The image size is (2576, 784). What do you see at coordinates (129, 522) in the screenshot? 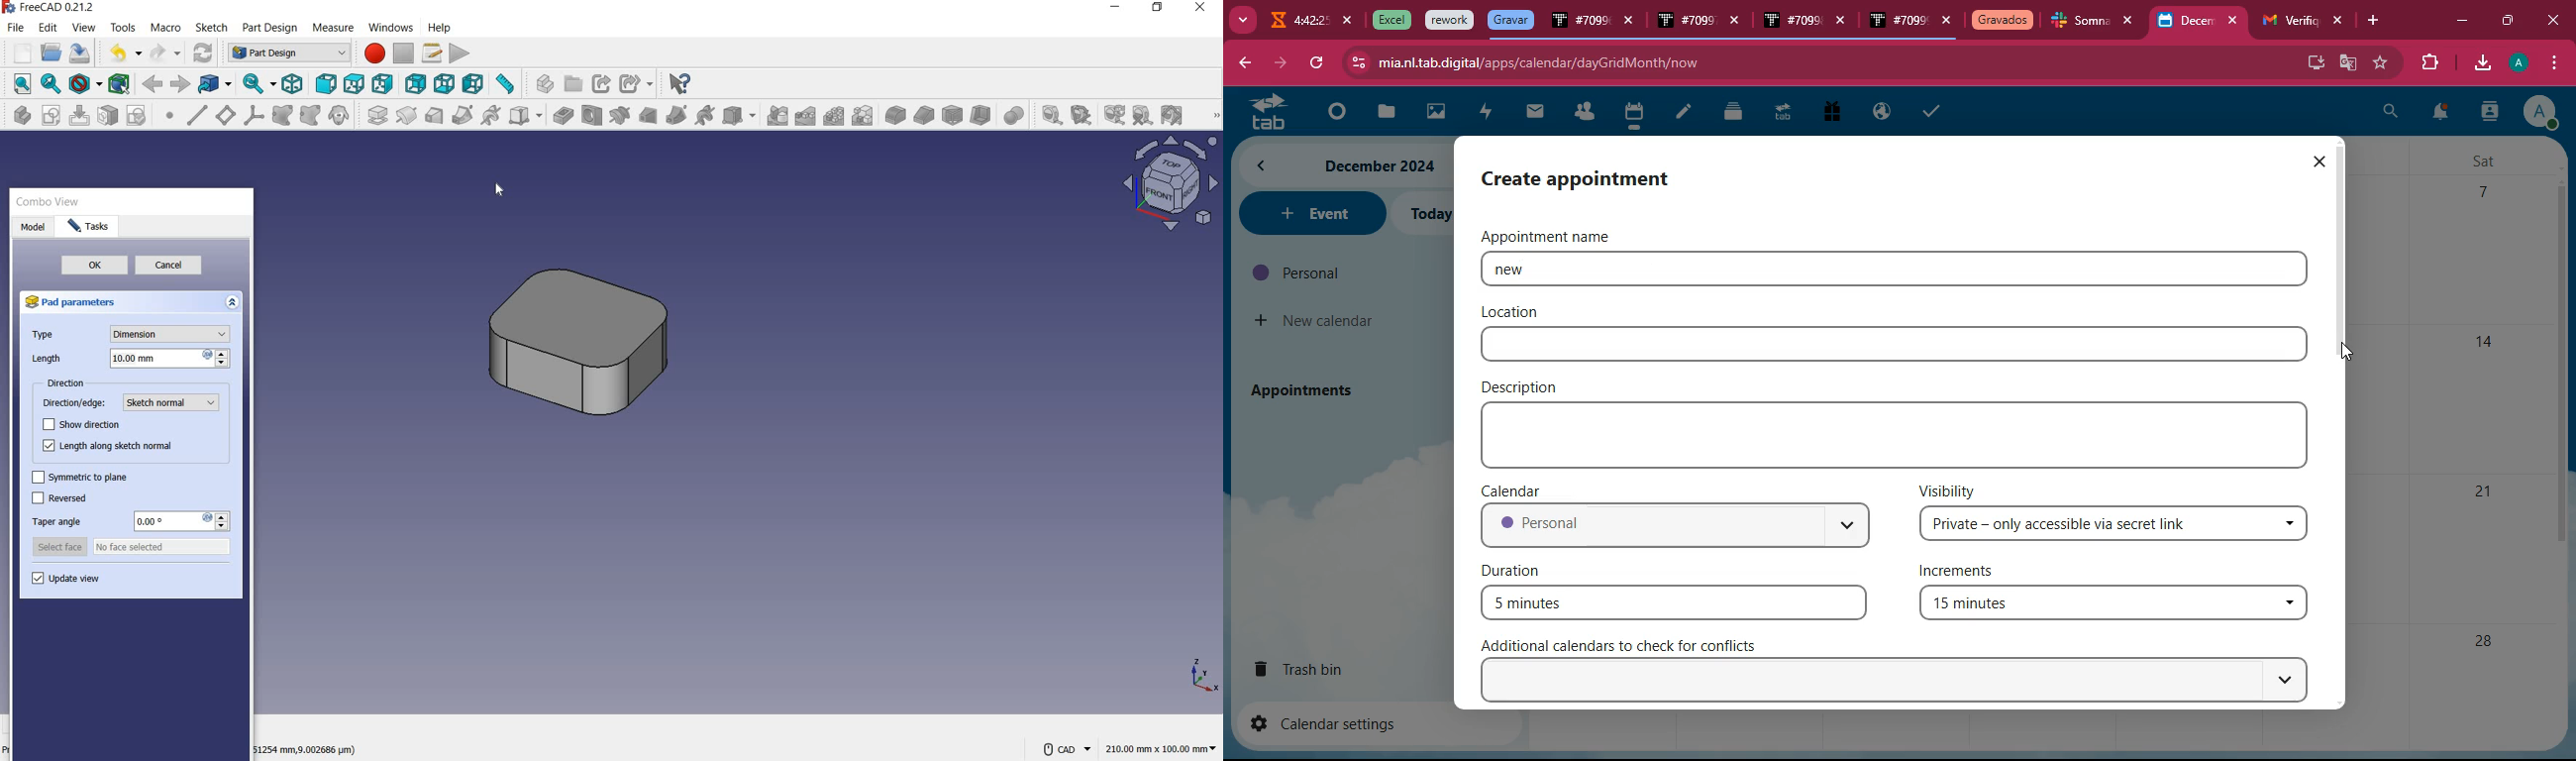
I see `taper angle` at bounding box center [129, 522].